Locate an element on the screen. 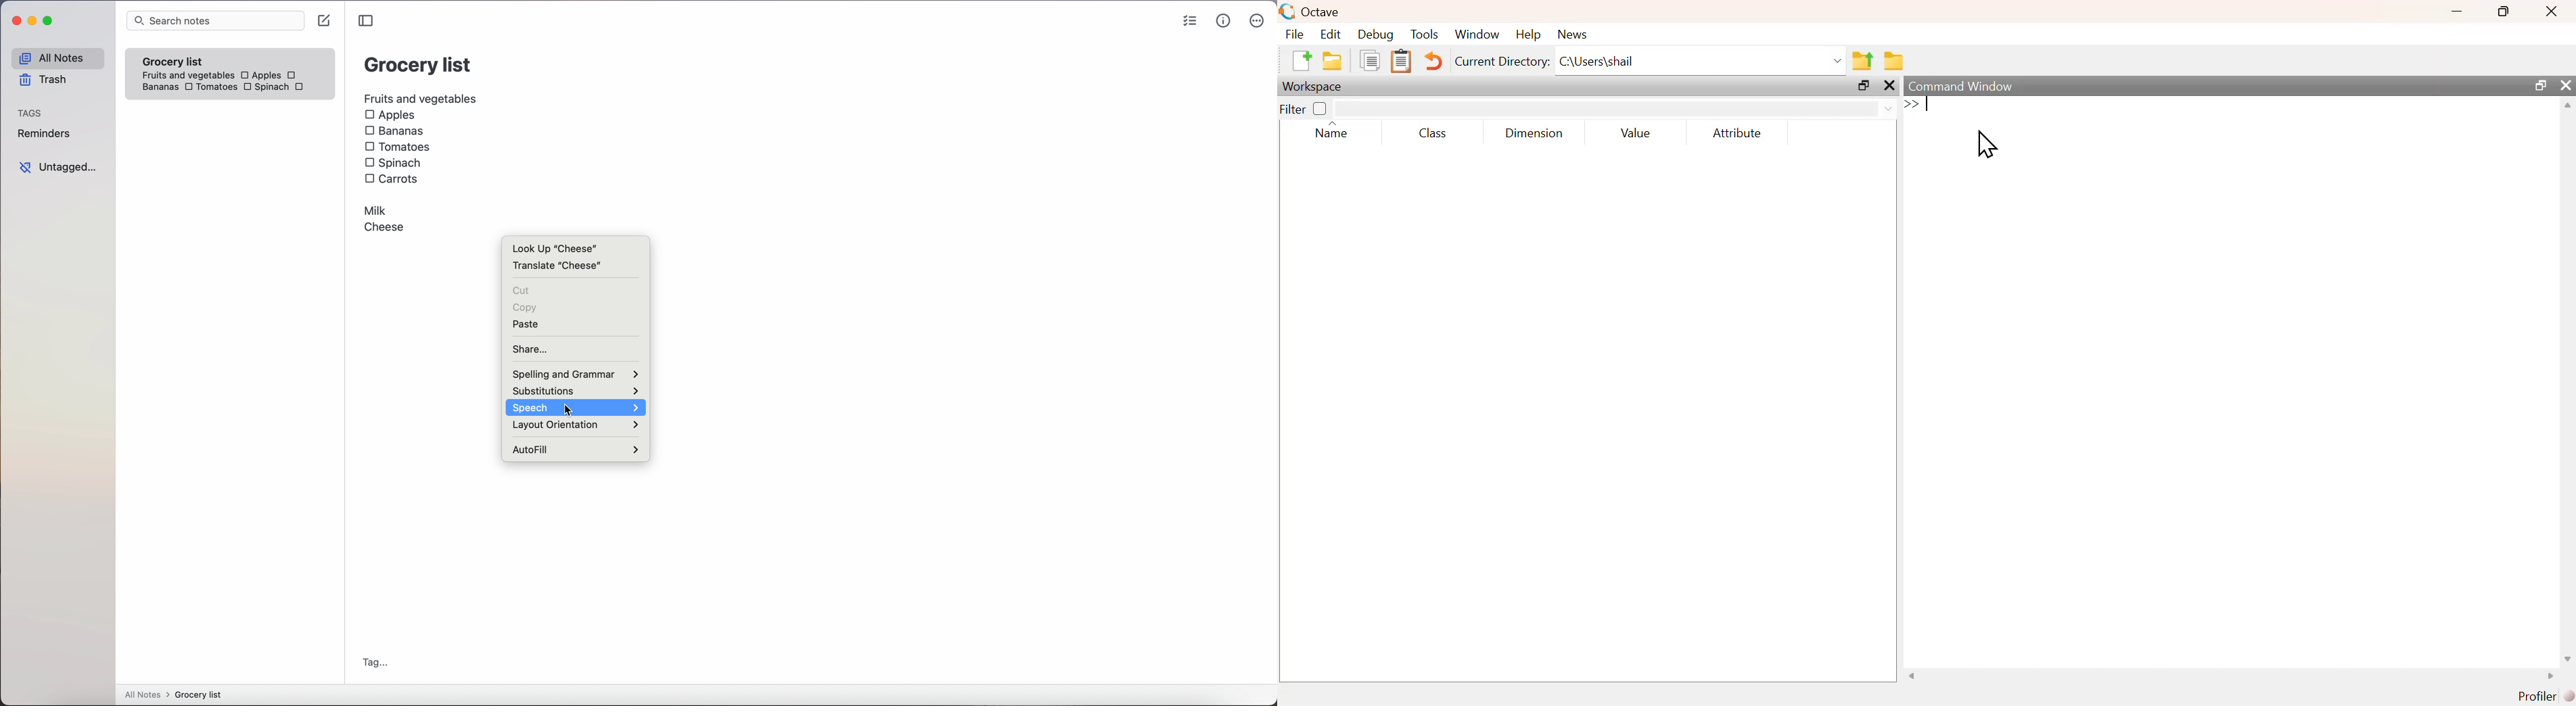 The height and width of the screenshot is (728, 2576). share is located at coordinates (531, 348).